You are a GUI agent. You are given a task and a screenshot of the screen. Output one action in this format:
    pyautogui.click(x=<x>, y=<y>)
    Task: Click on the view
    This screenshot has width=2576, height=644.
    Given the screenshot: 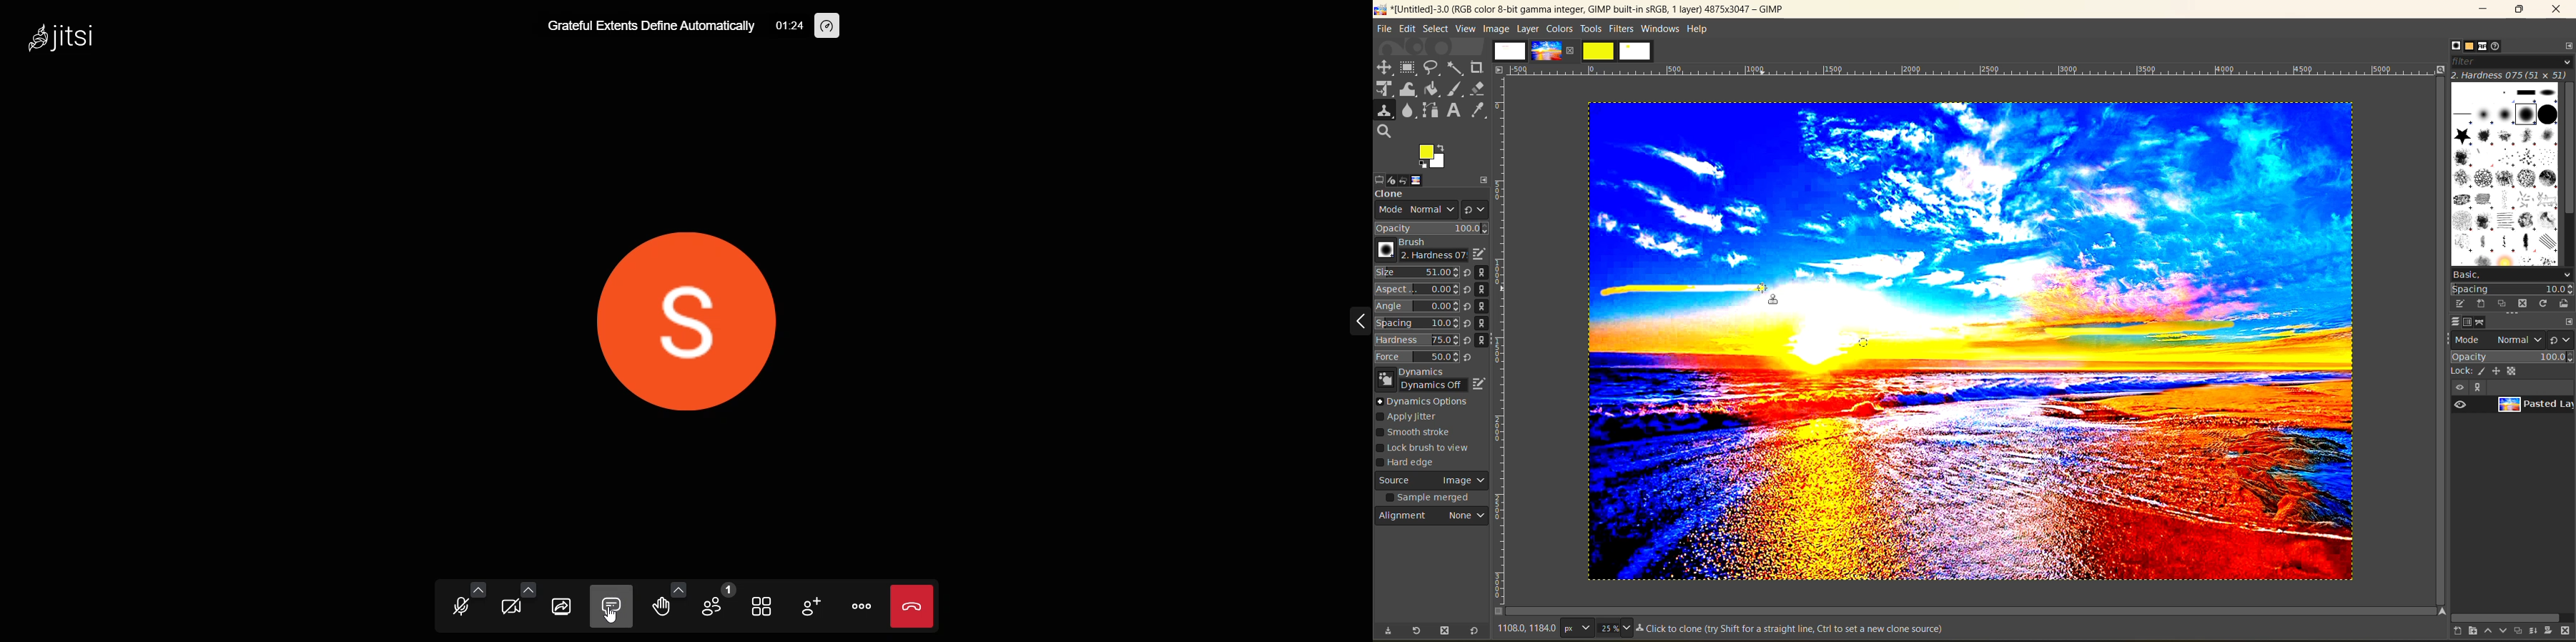 What is the action you would take?
    pyautogui.click(x=1466, y=29)
    